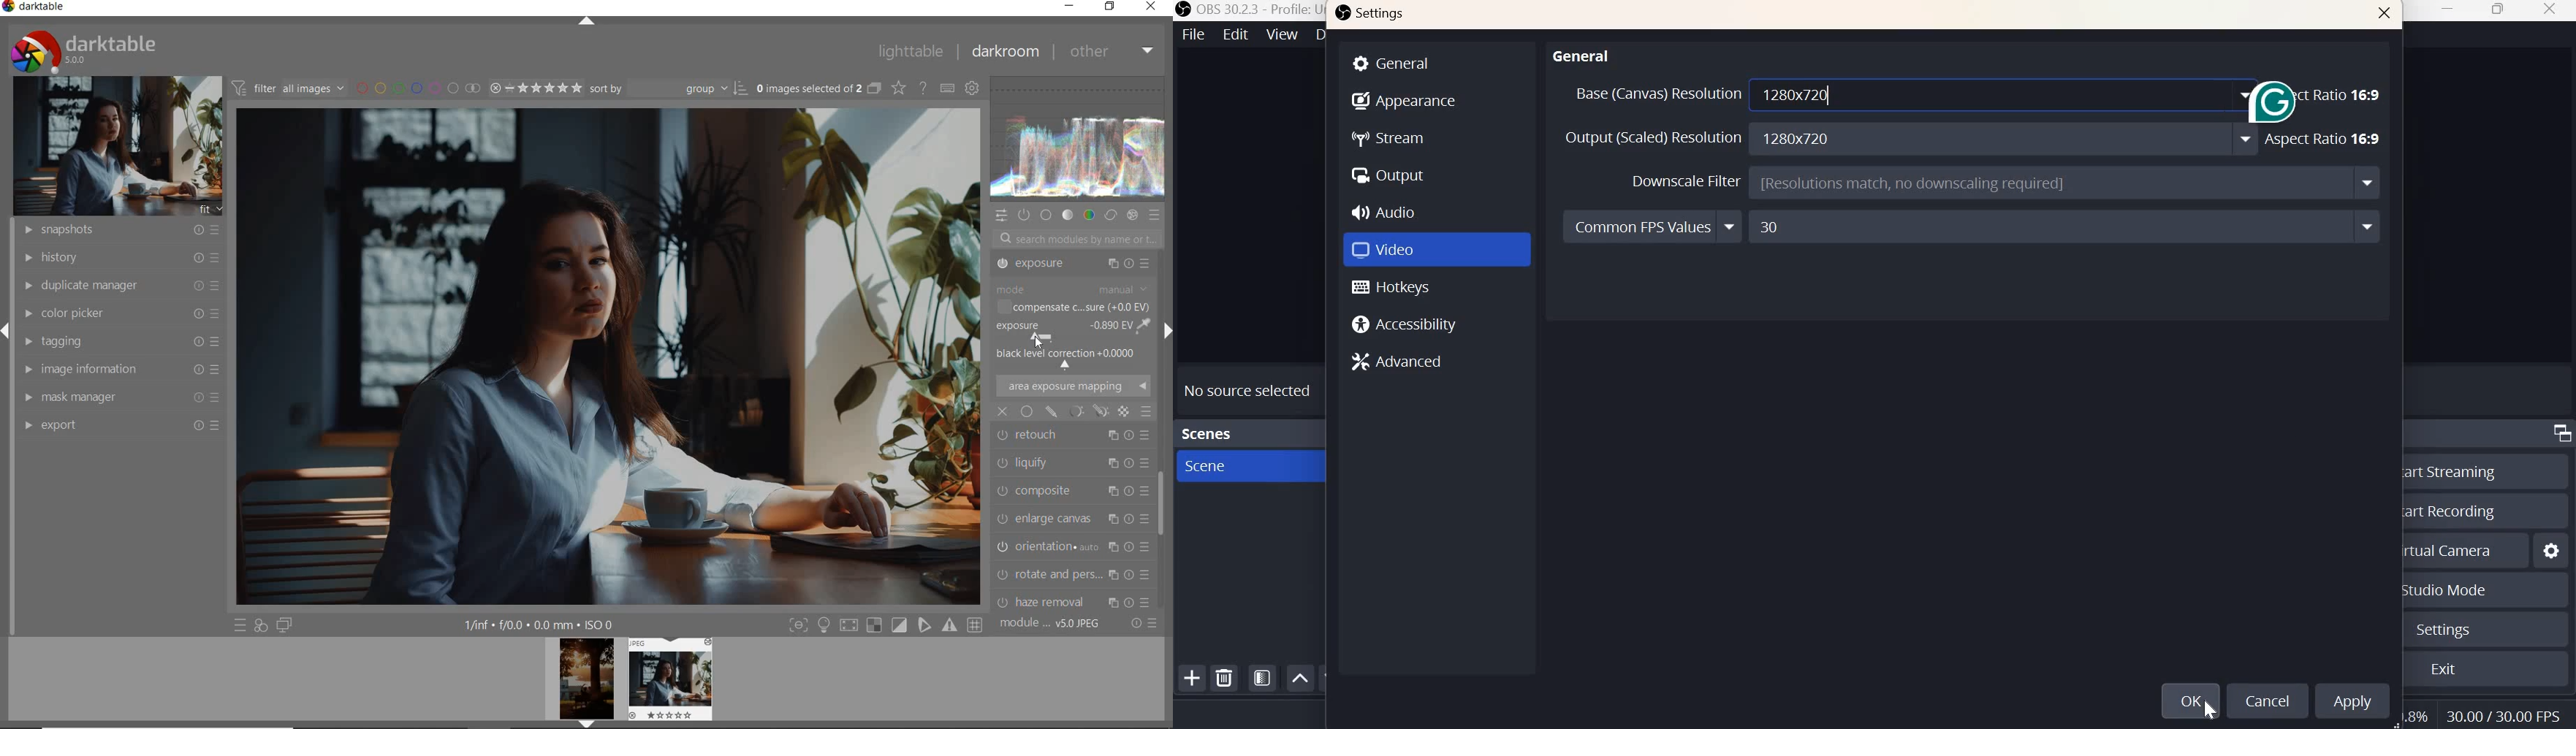  What do you see at coordinates (1207, 432) in the screenshot?
I see `Scenes` at bounding box center [1207, 432].